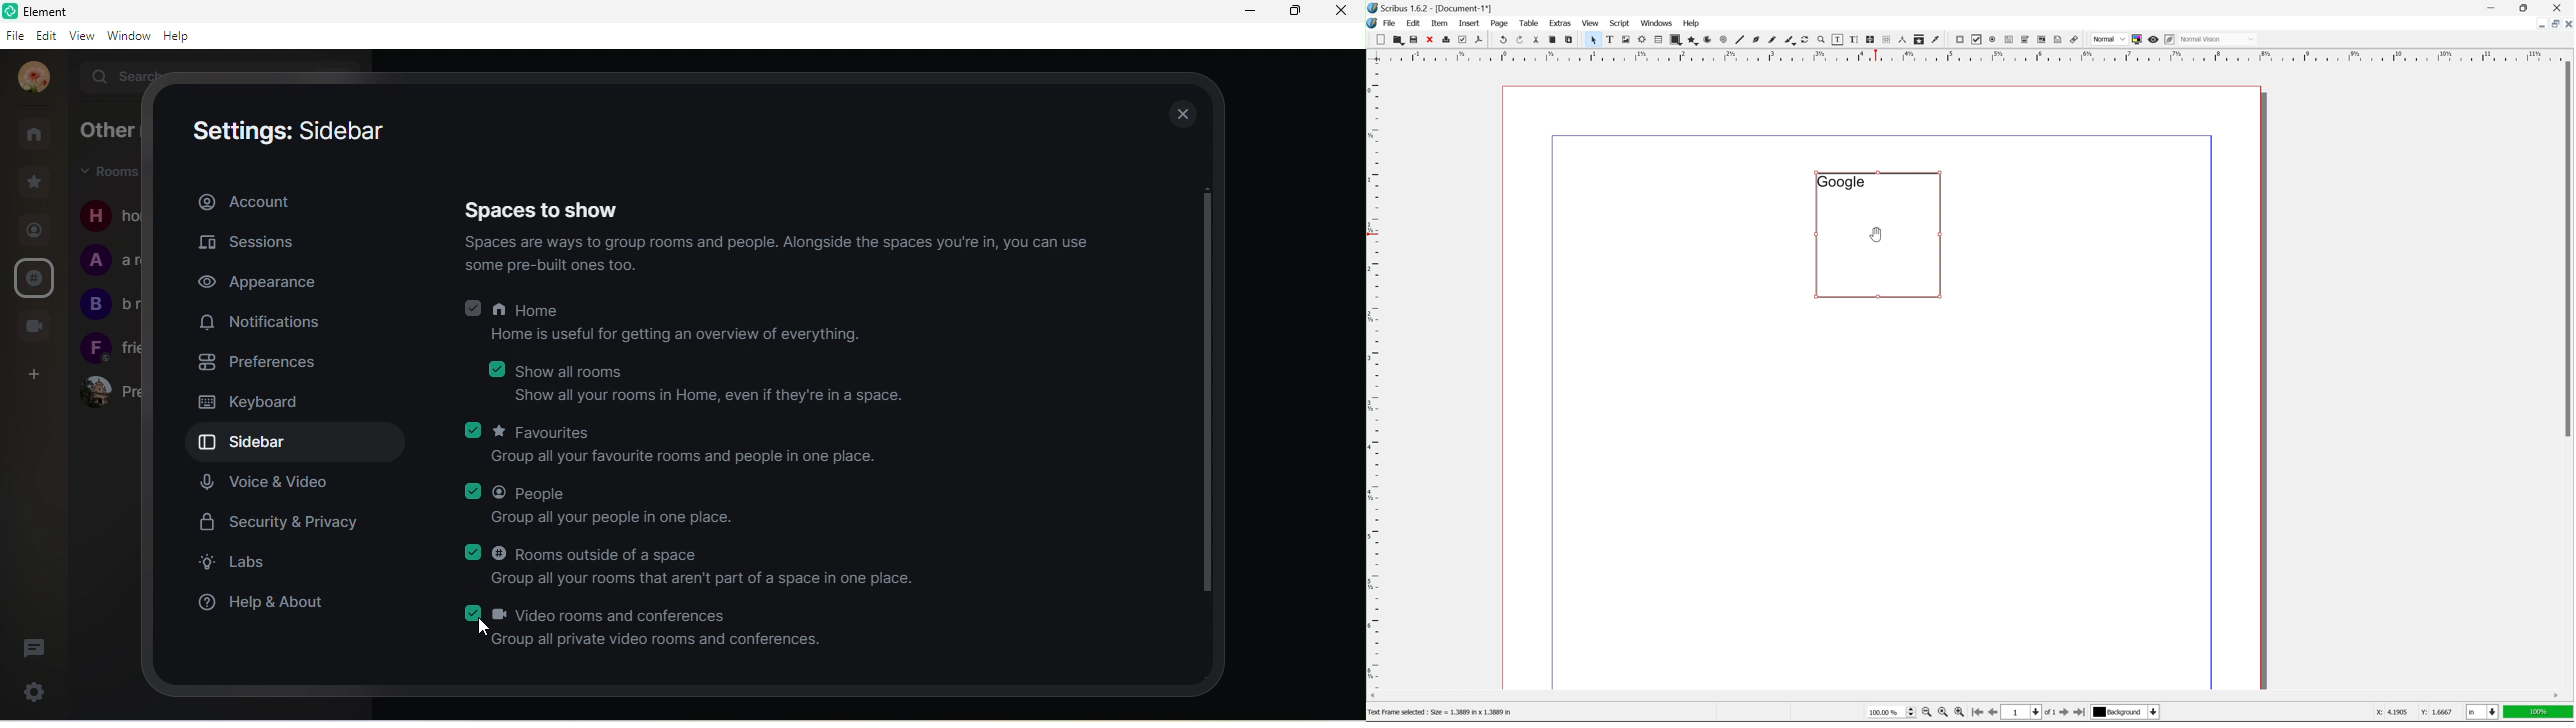  What do you see at coordinates (1658, 40) in the screenshot?
I see `table` at bounding box center [1658, 40].